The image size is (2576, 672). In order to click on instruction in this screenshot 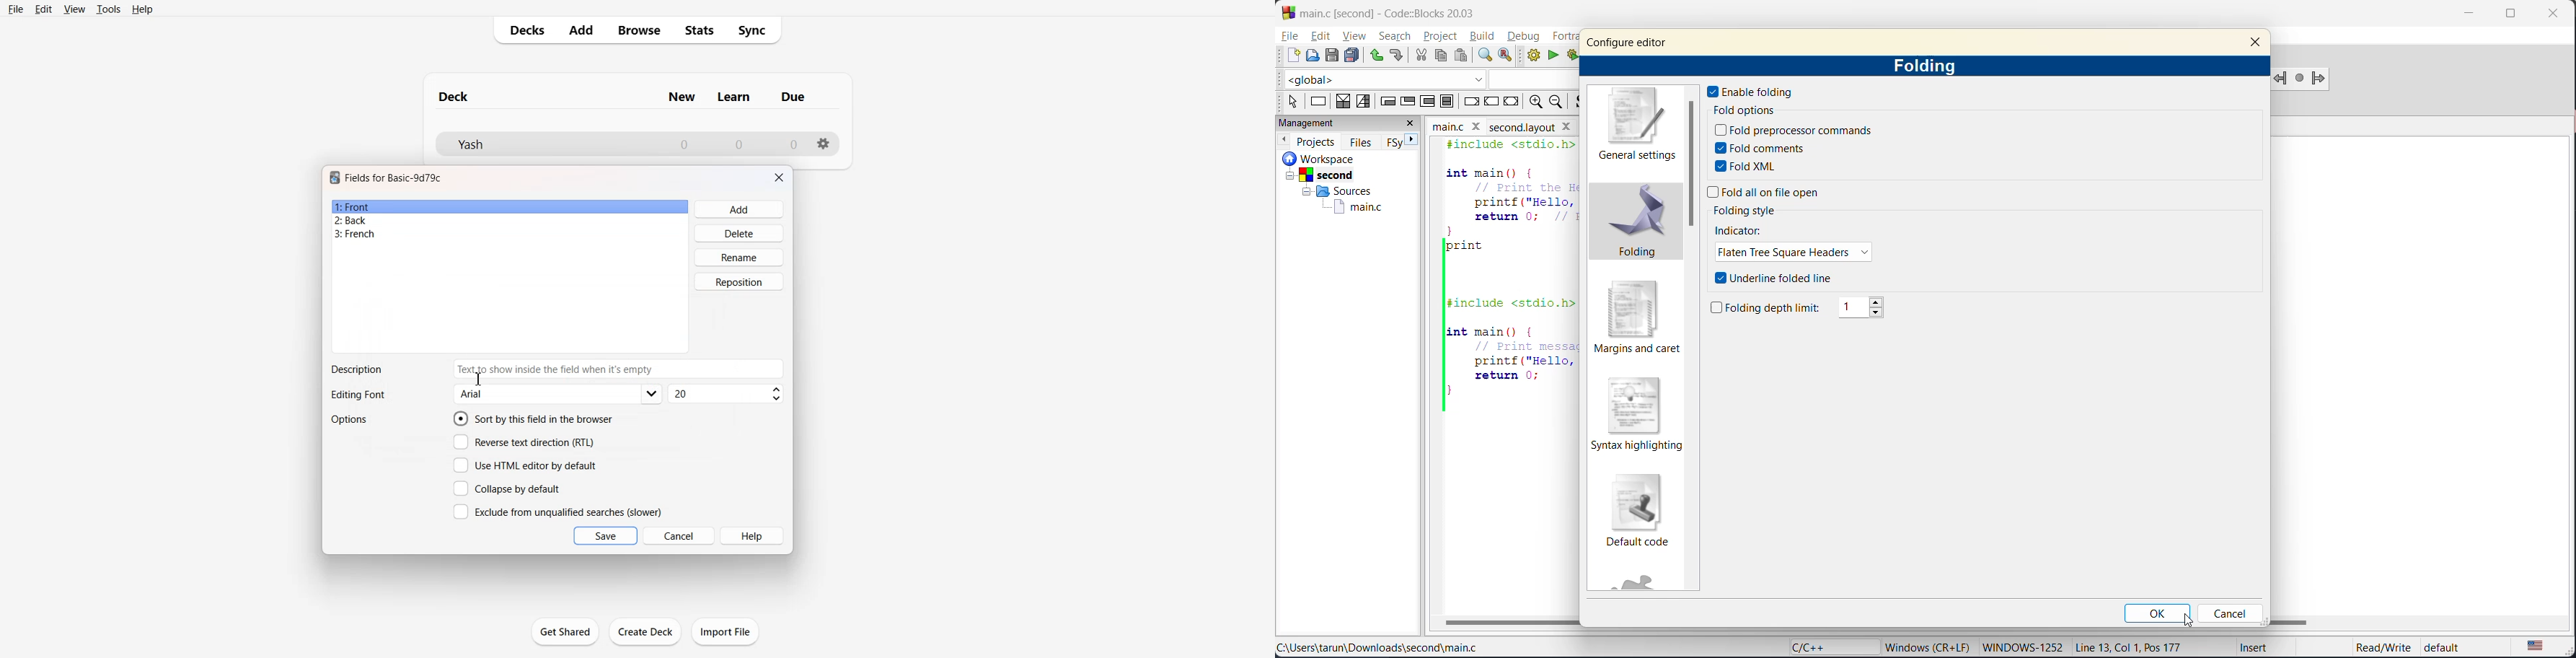, I will do `click(1319, 103)`.